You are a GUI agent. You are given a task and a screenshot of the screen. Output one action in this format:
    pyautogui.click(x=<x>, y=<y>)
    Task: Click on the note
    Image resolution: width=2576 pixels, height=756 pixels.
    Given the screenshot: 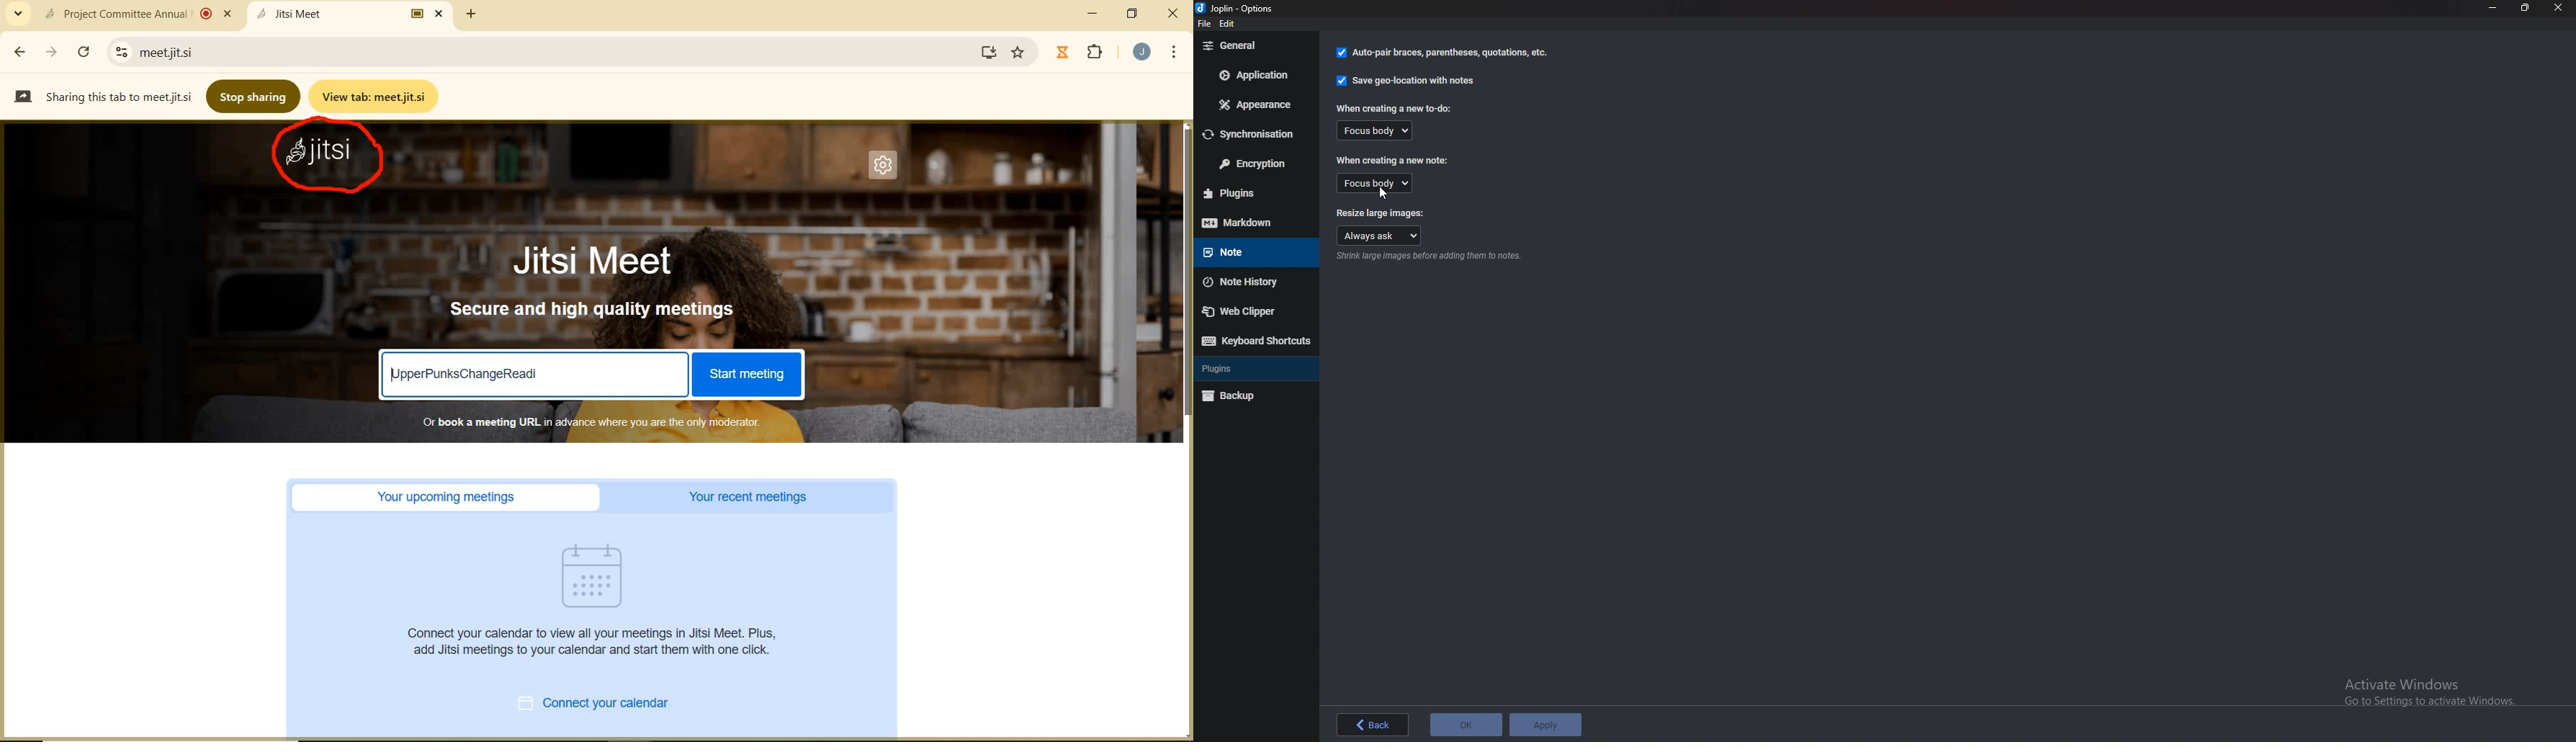 What is the action you would take?
    pyautogui.click(x=1249, y=251)
    